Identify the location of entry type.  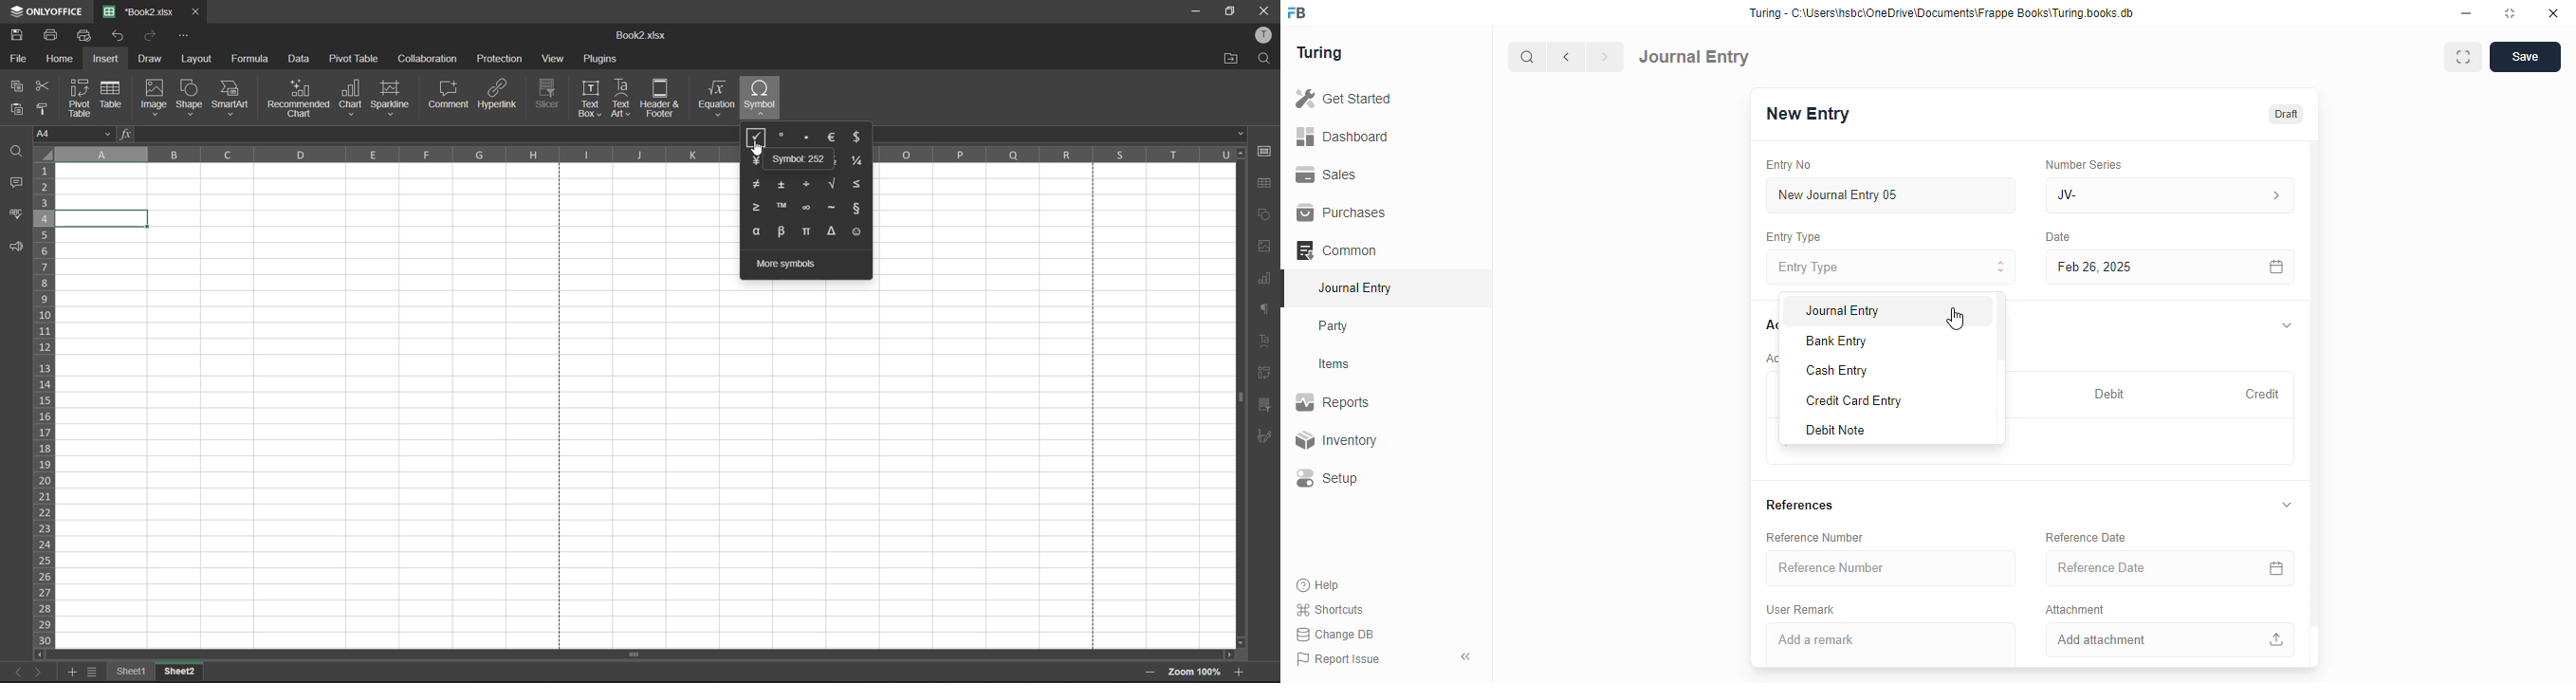
(1794, 237).